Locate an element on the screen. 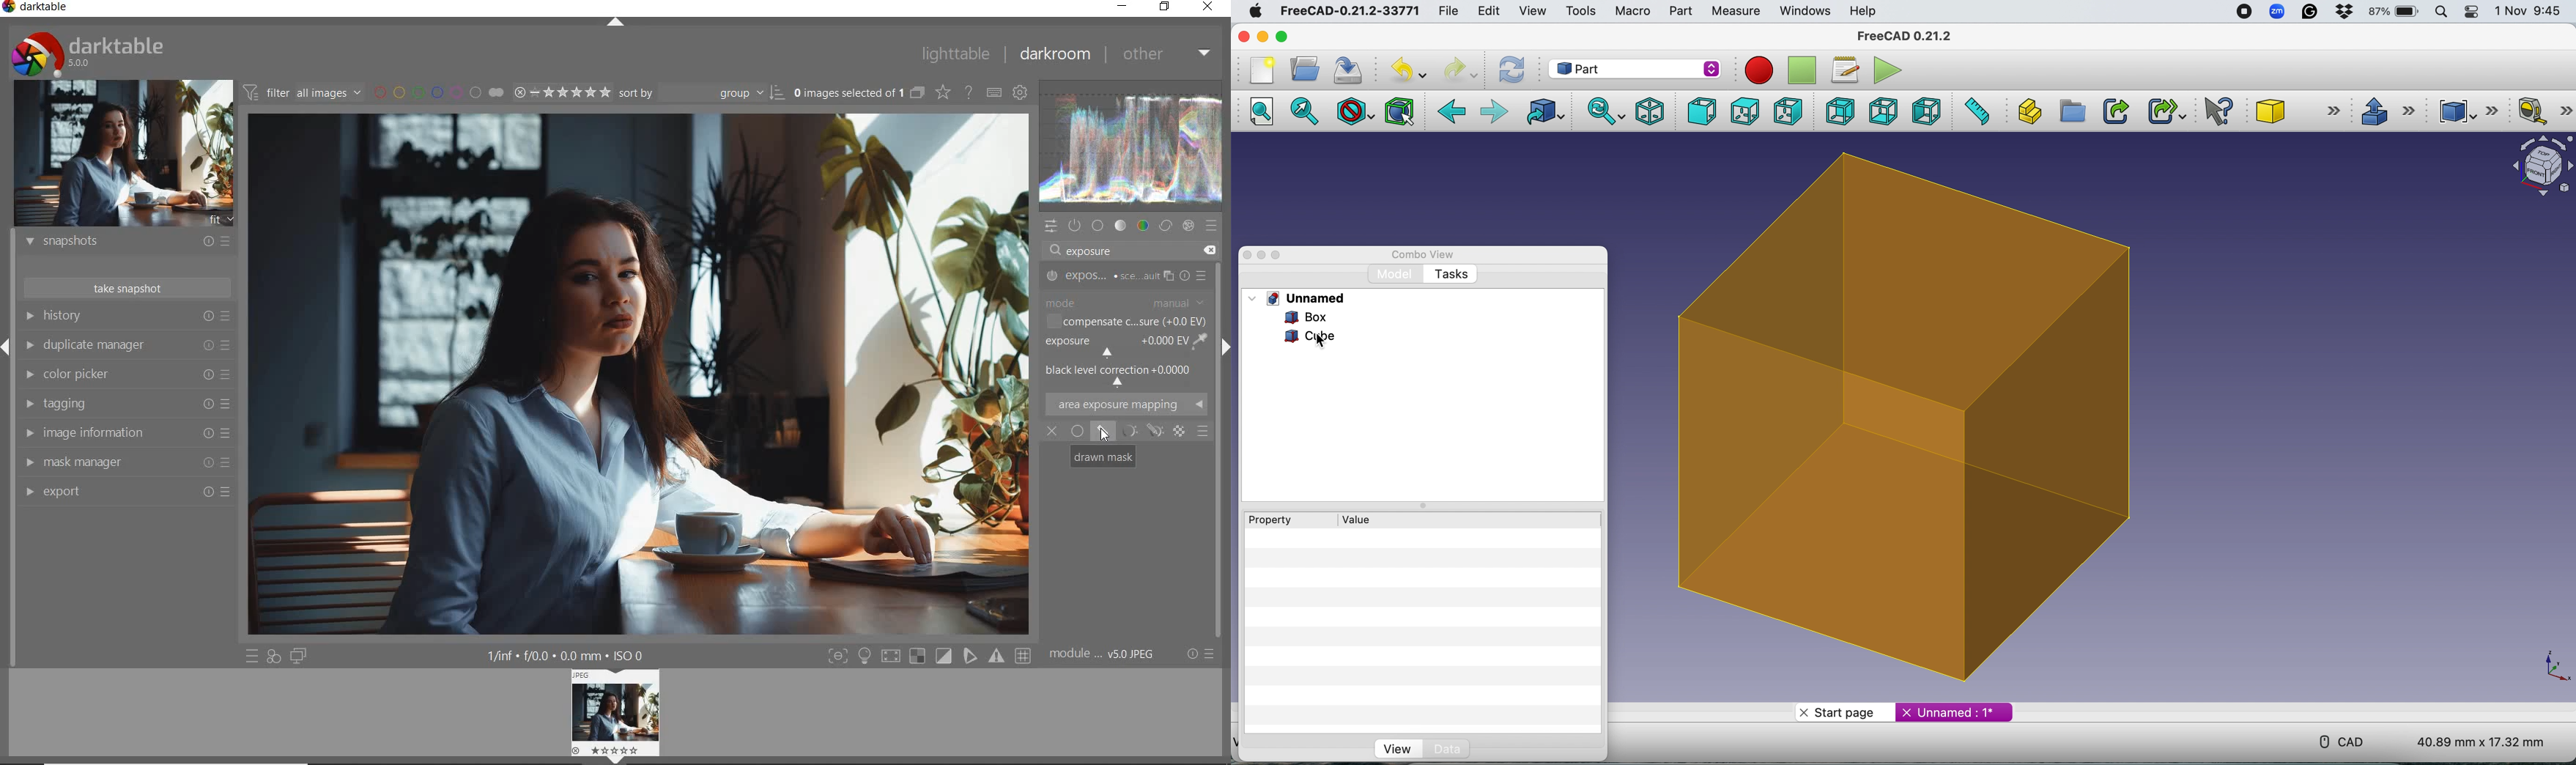 This screenshot has width=2576, height=784. presets is located at coordinates (1213, 225).